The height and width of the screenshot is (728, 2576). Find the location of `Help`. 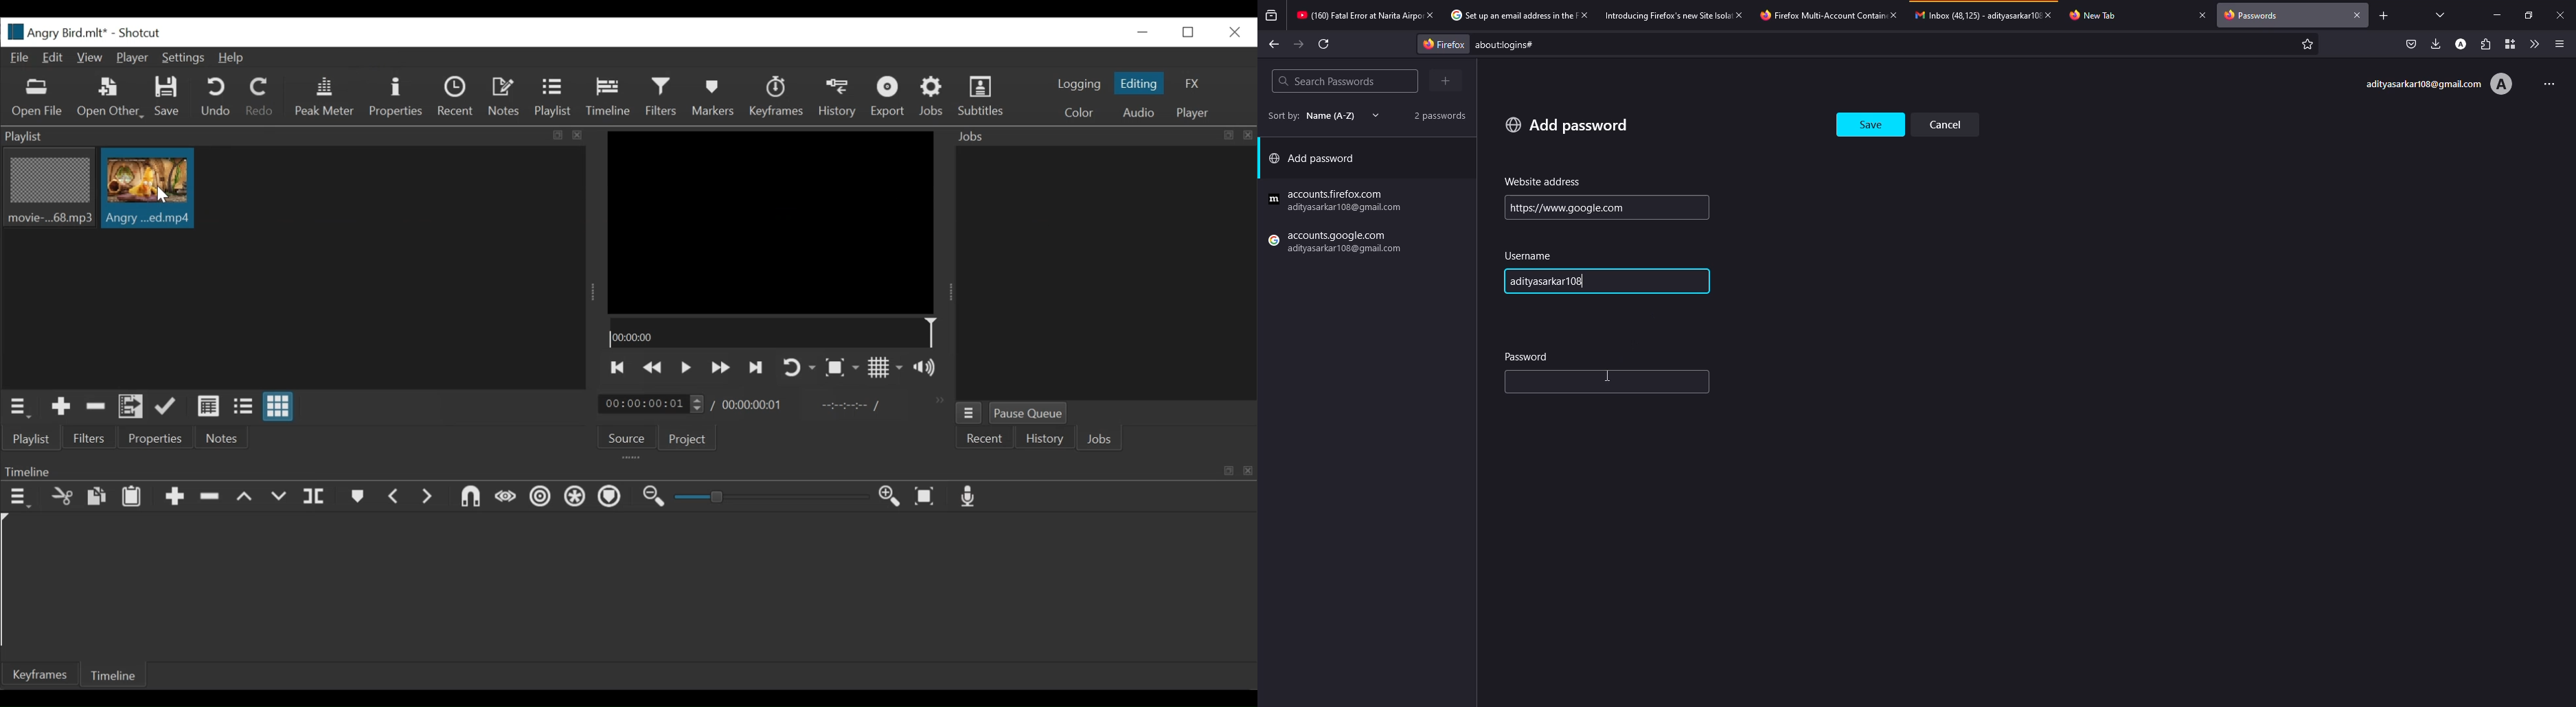

Help is located at coordinates (233, 59).